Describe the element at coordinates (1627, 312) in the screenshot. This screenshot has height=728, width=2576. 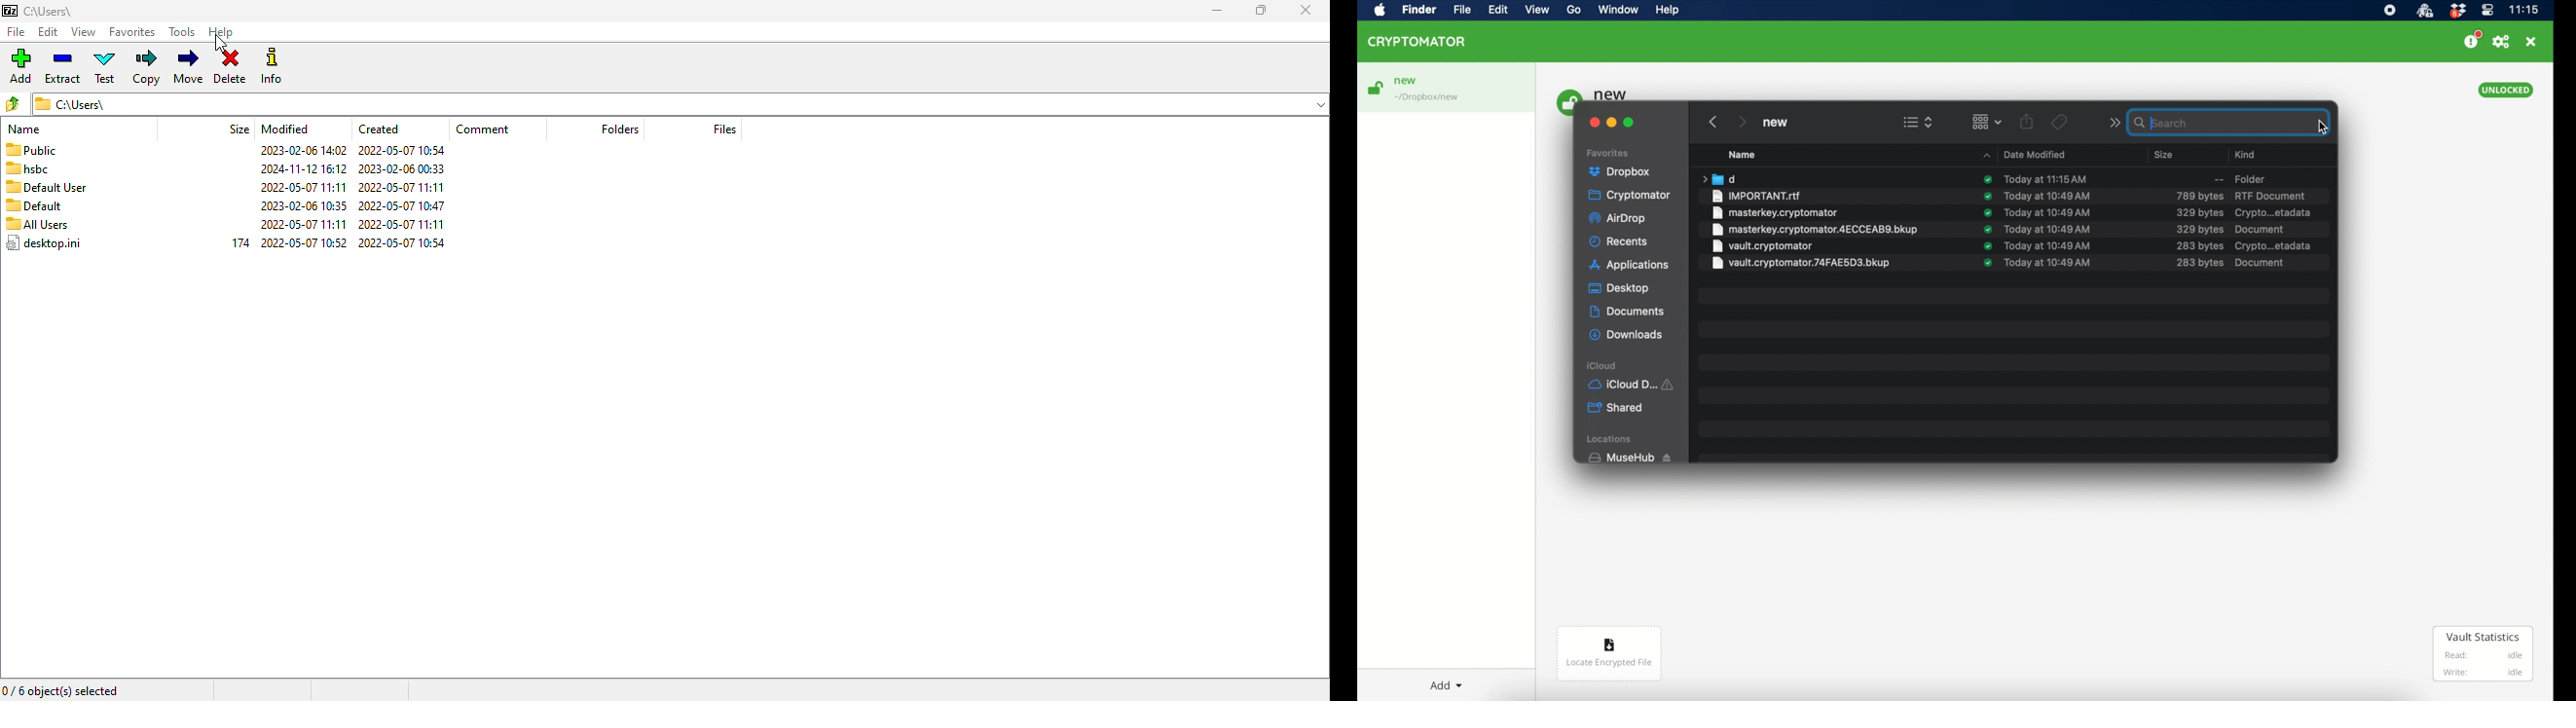
I see `documents` at that location.